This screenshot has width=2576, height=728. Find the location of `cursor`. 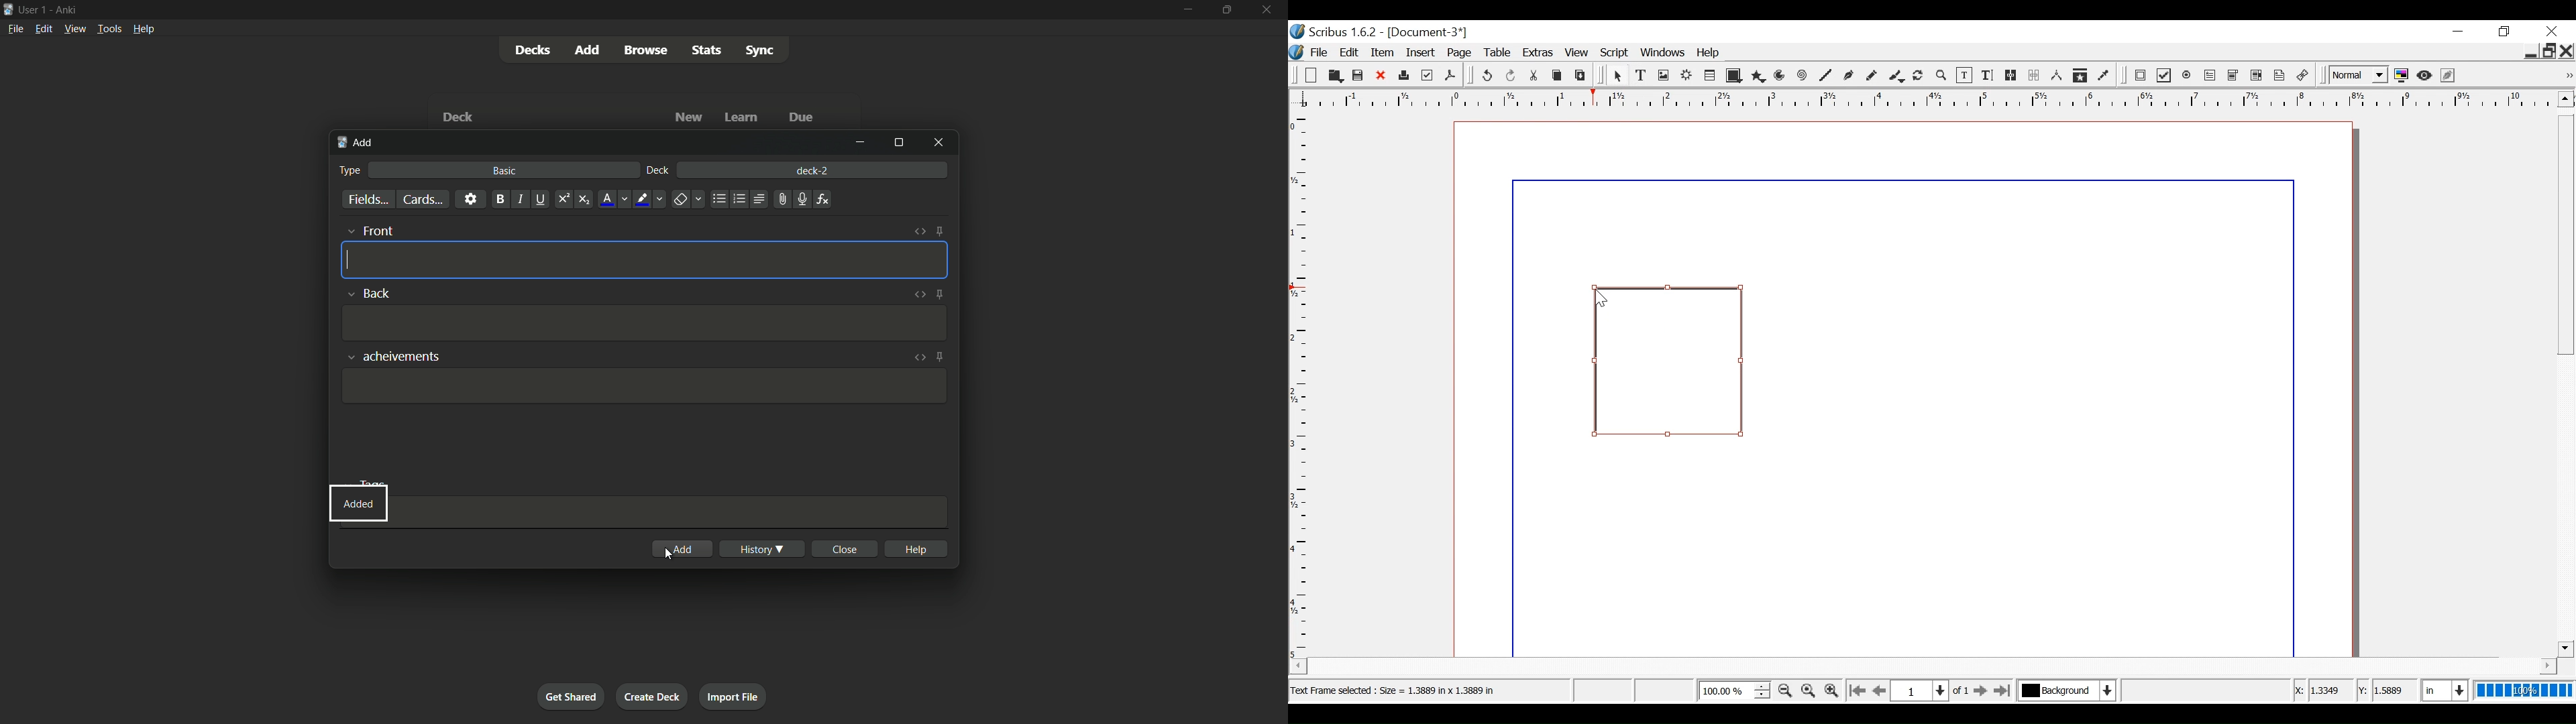

cursor is located at coordinates (667, 554).